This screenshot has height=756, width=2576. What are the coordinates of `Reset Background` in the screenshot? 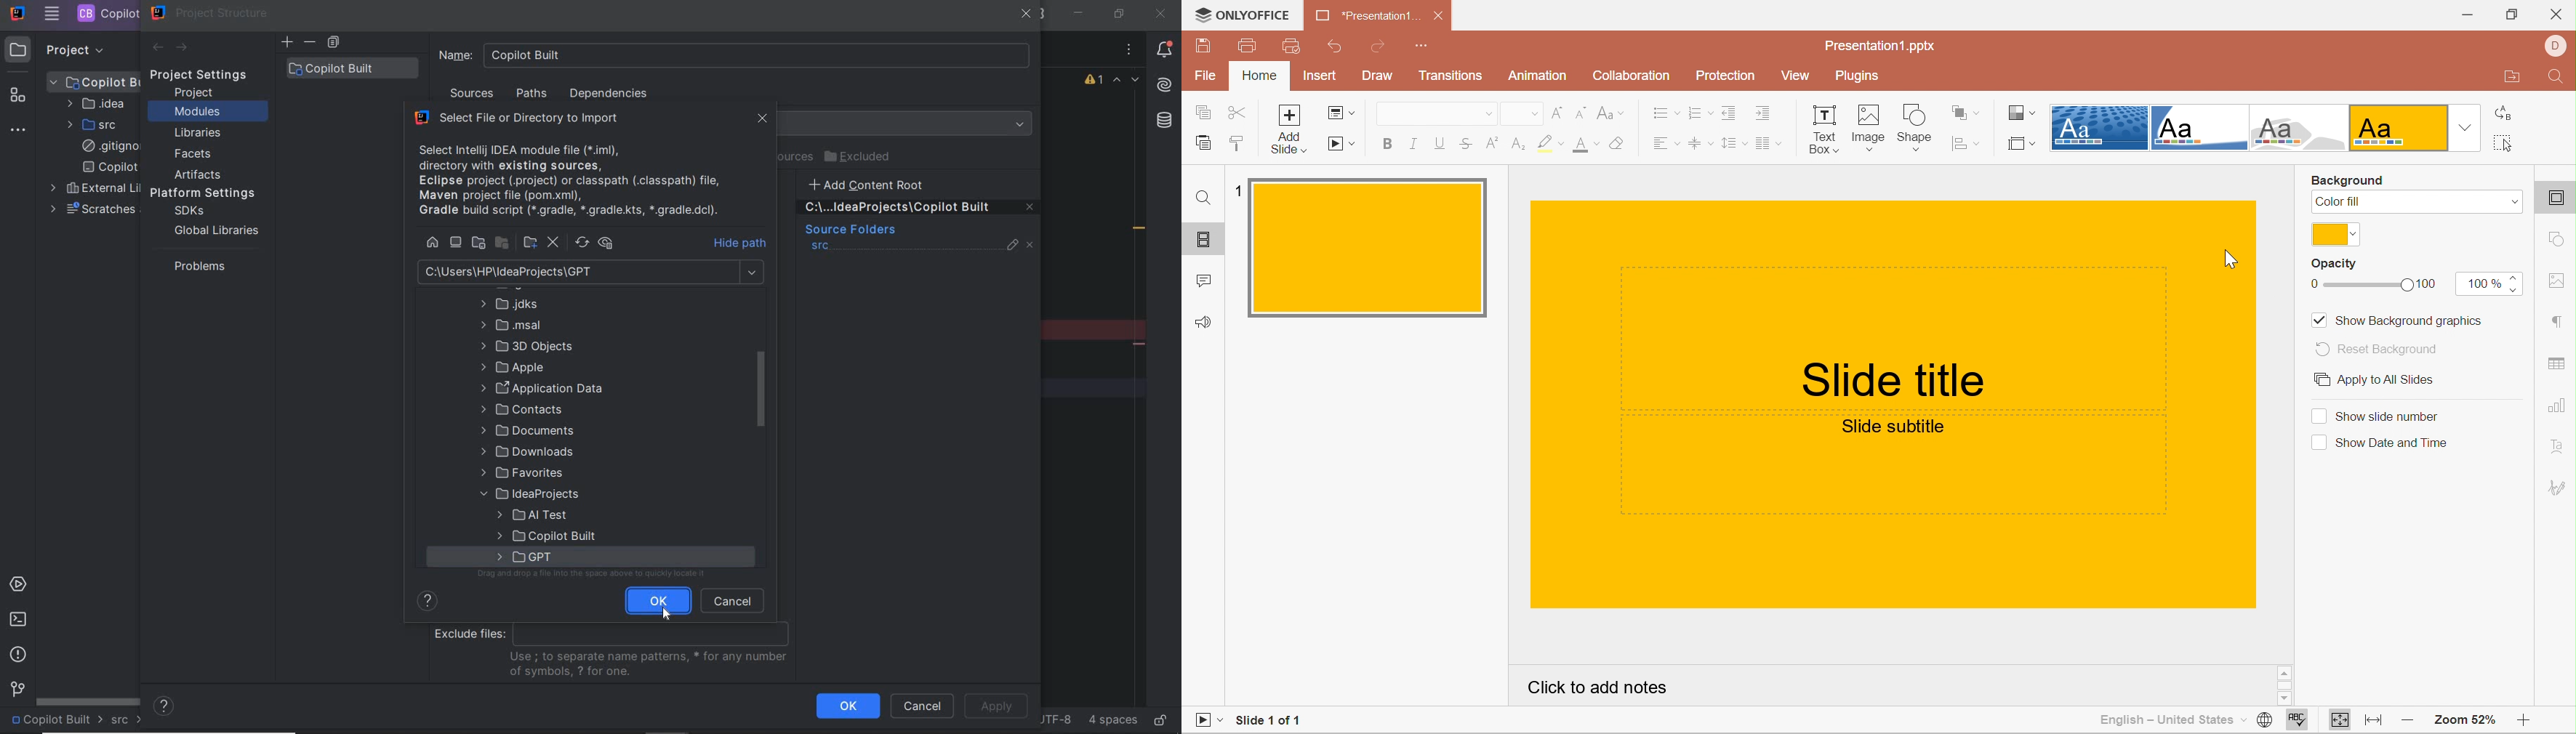 It's located at (2376, 349).